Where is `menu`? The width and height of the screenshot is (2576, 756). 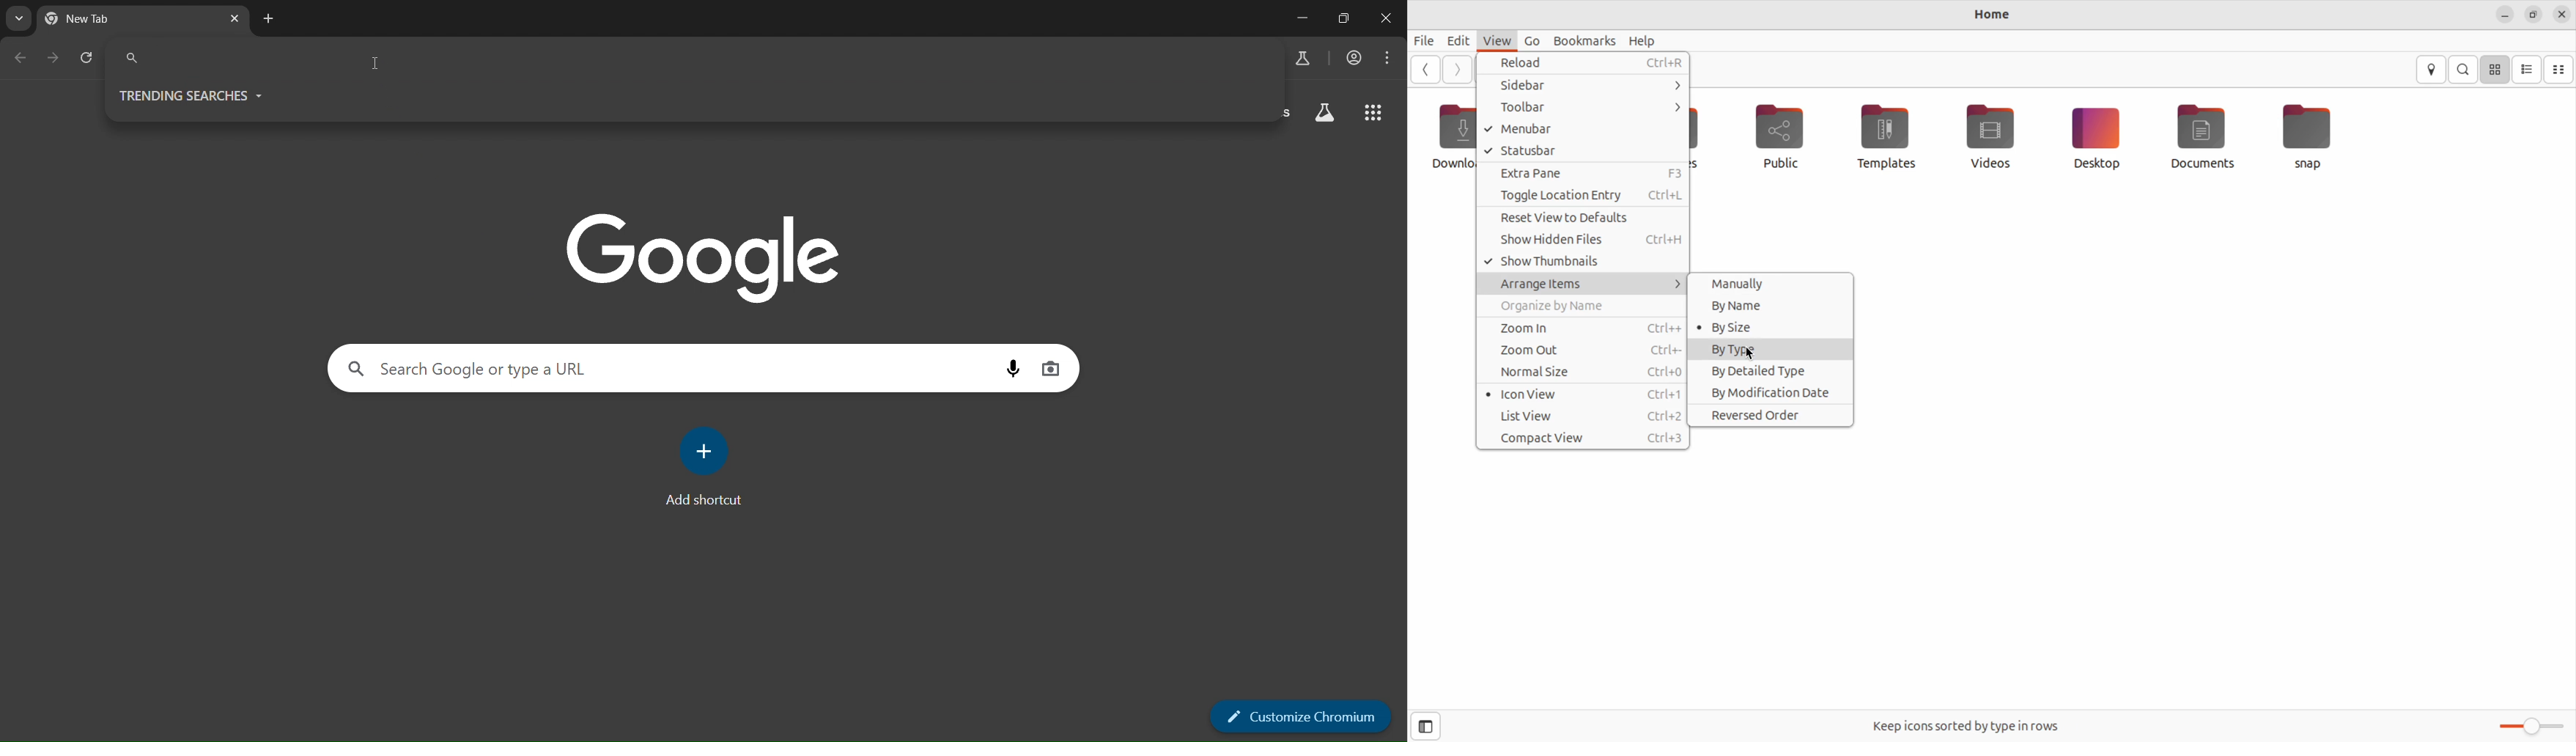
menu is located at coordinates (1390, 56).